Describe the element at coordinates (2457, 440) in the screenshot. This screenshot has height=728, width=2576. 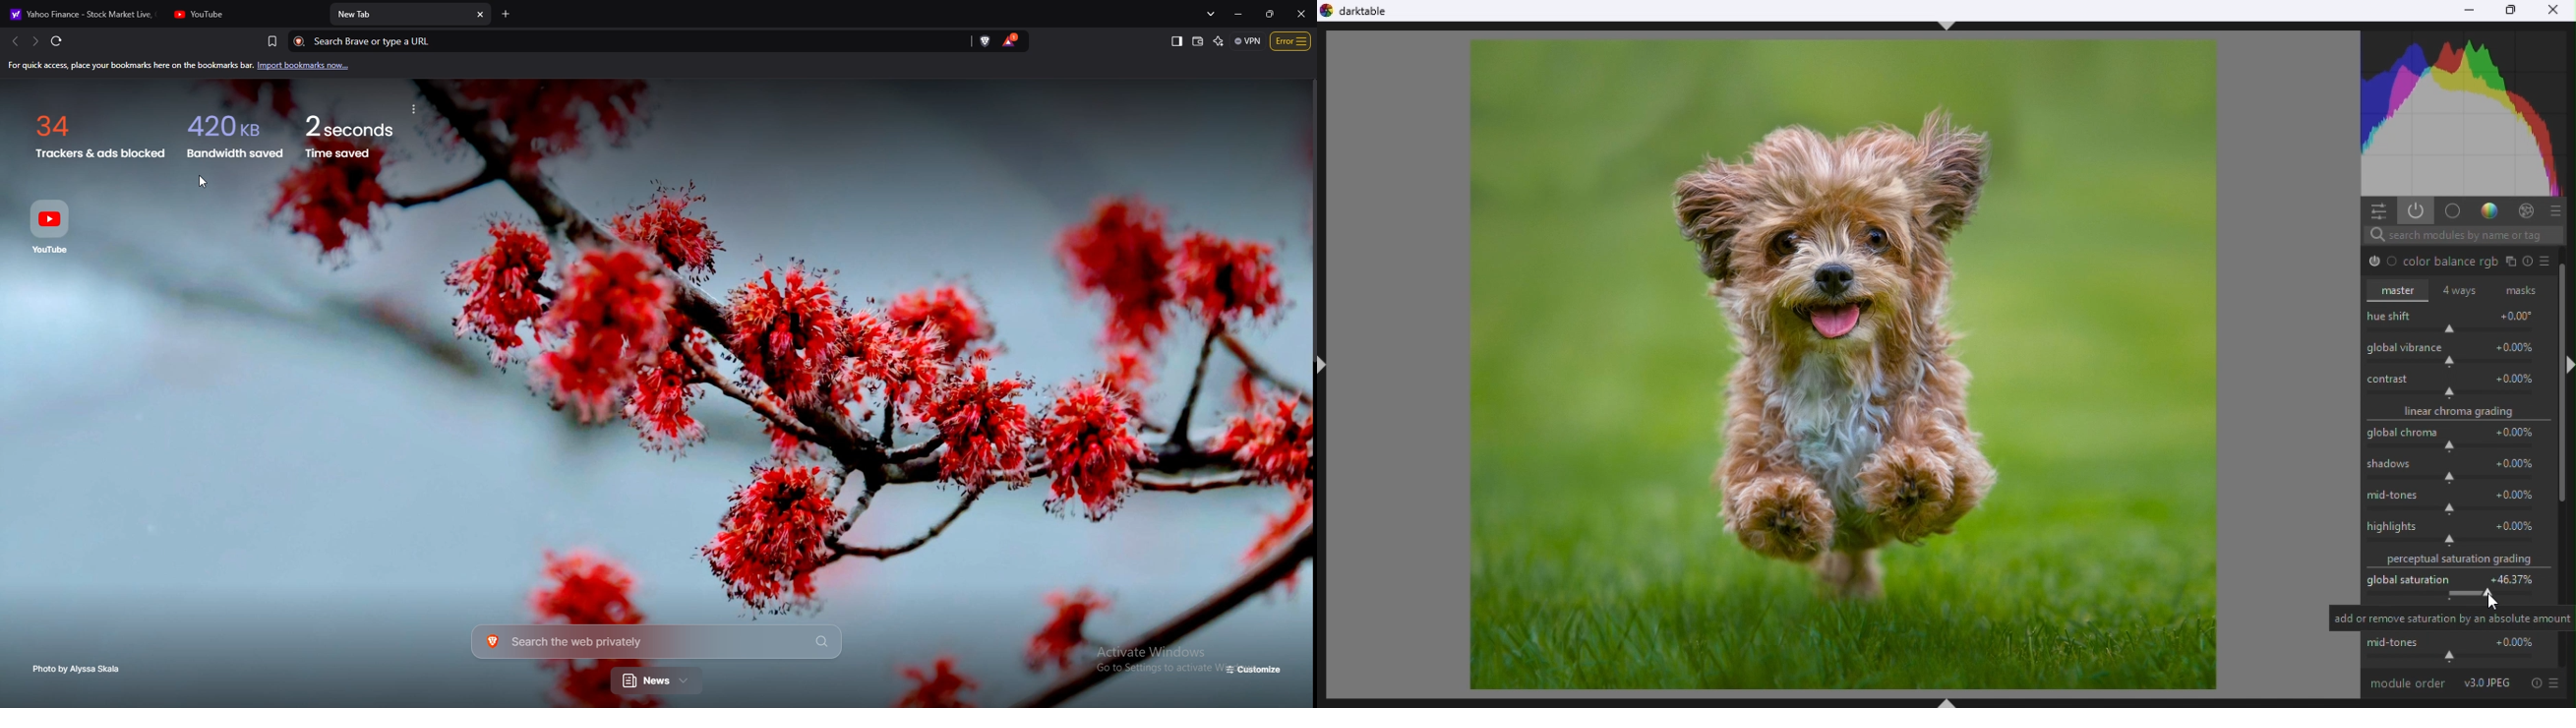
I see `Global Croma` at that location.